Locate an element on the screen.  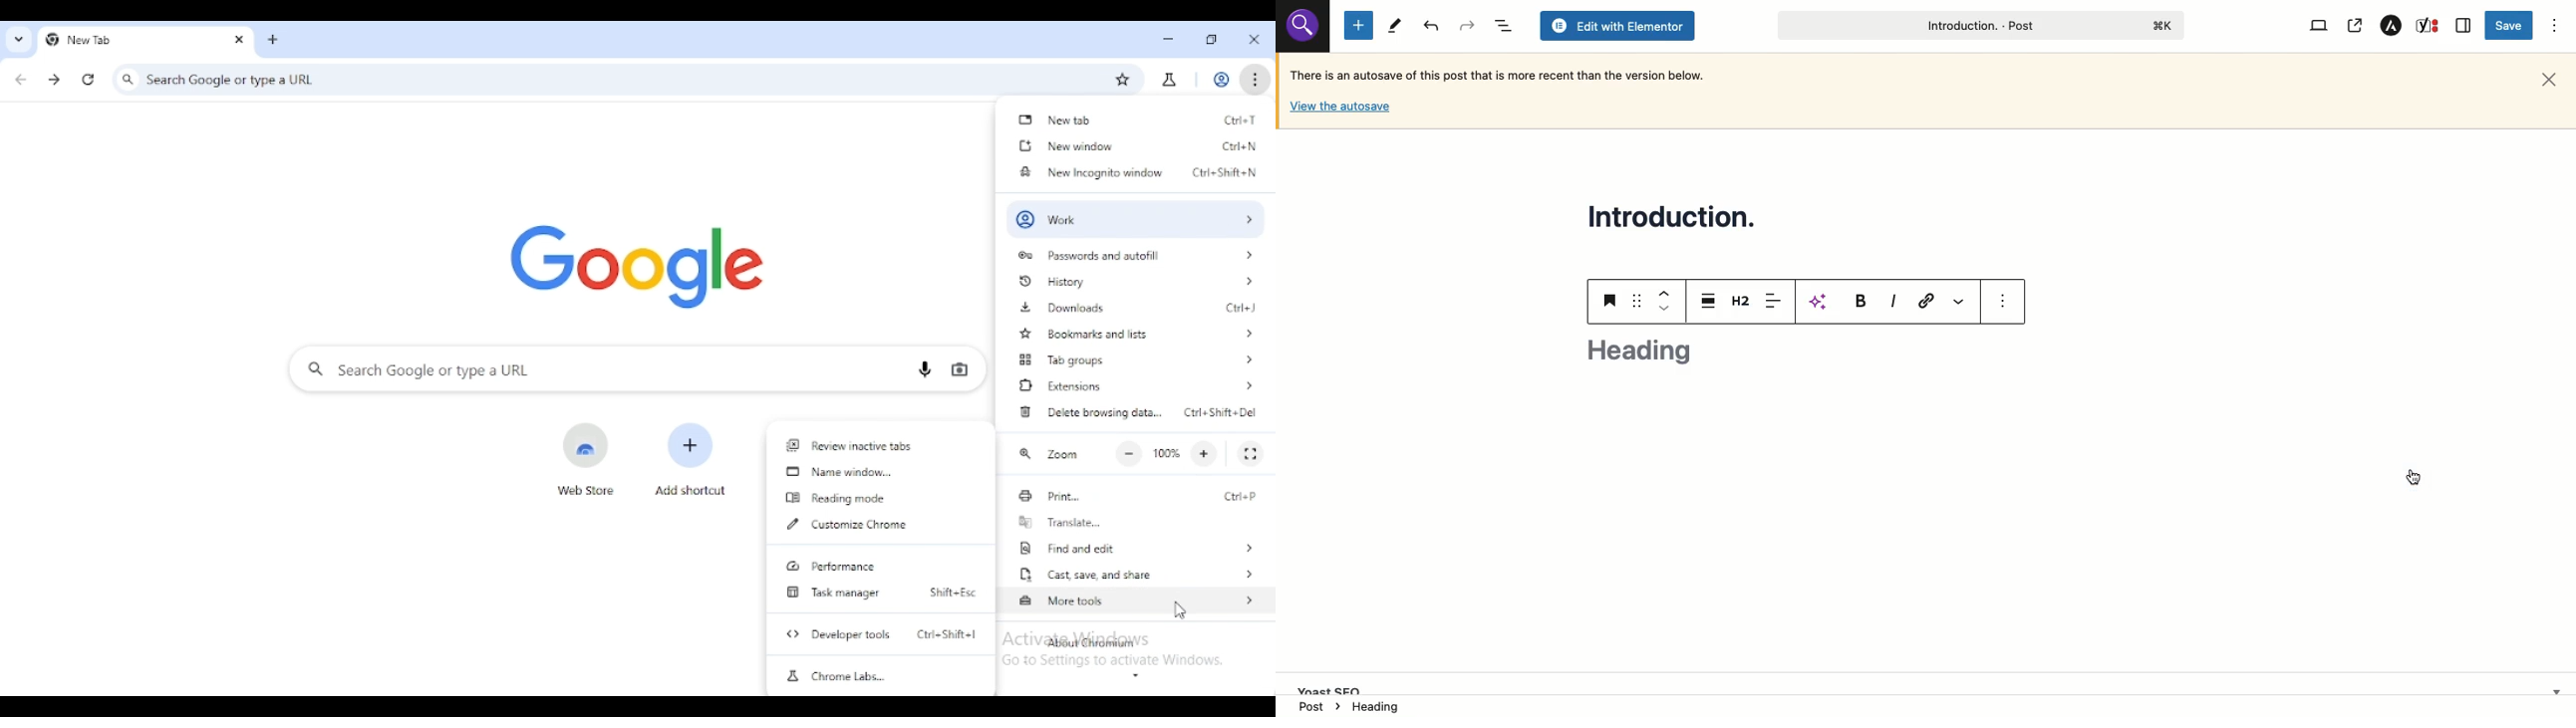
Yoast SEO is located at coordinates (1932, 682).